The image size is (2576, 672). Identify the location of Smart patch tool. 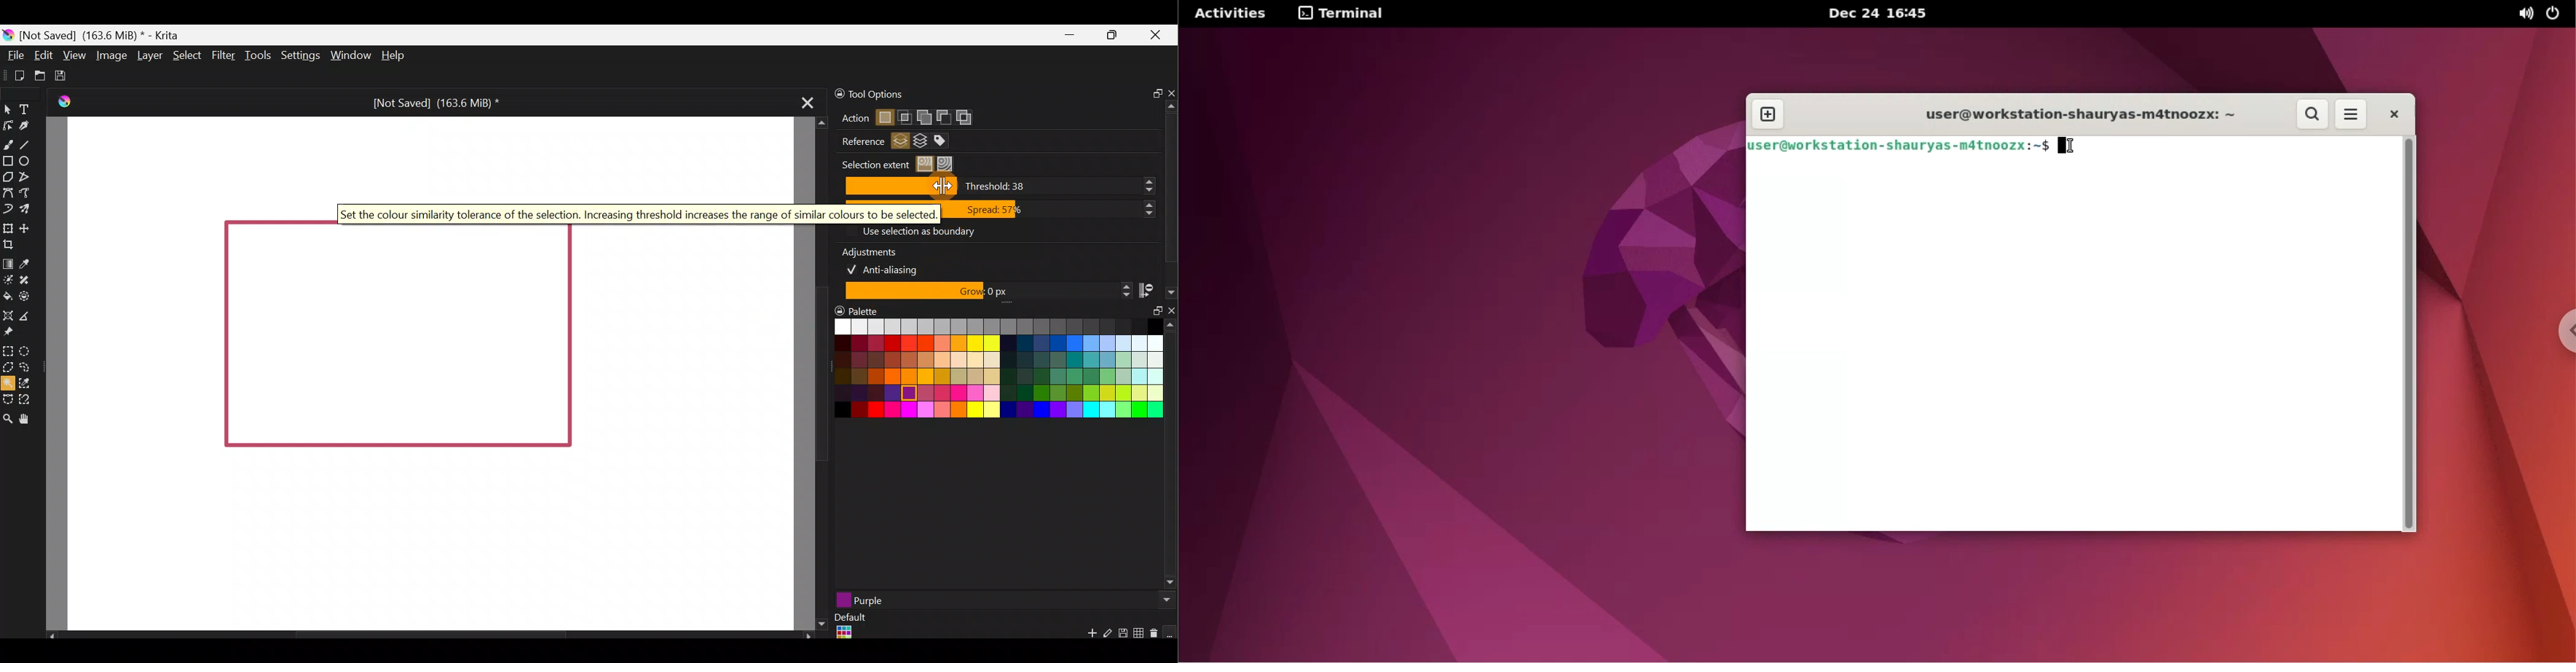
(29, 279).